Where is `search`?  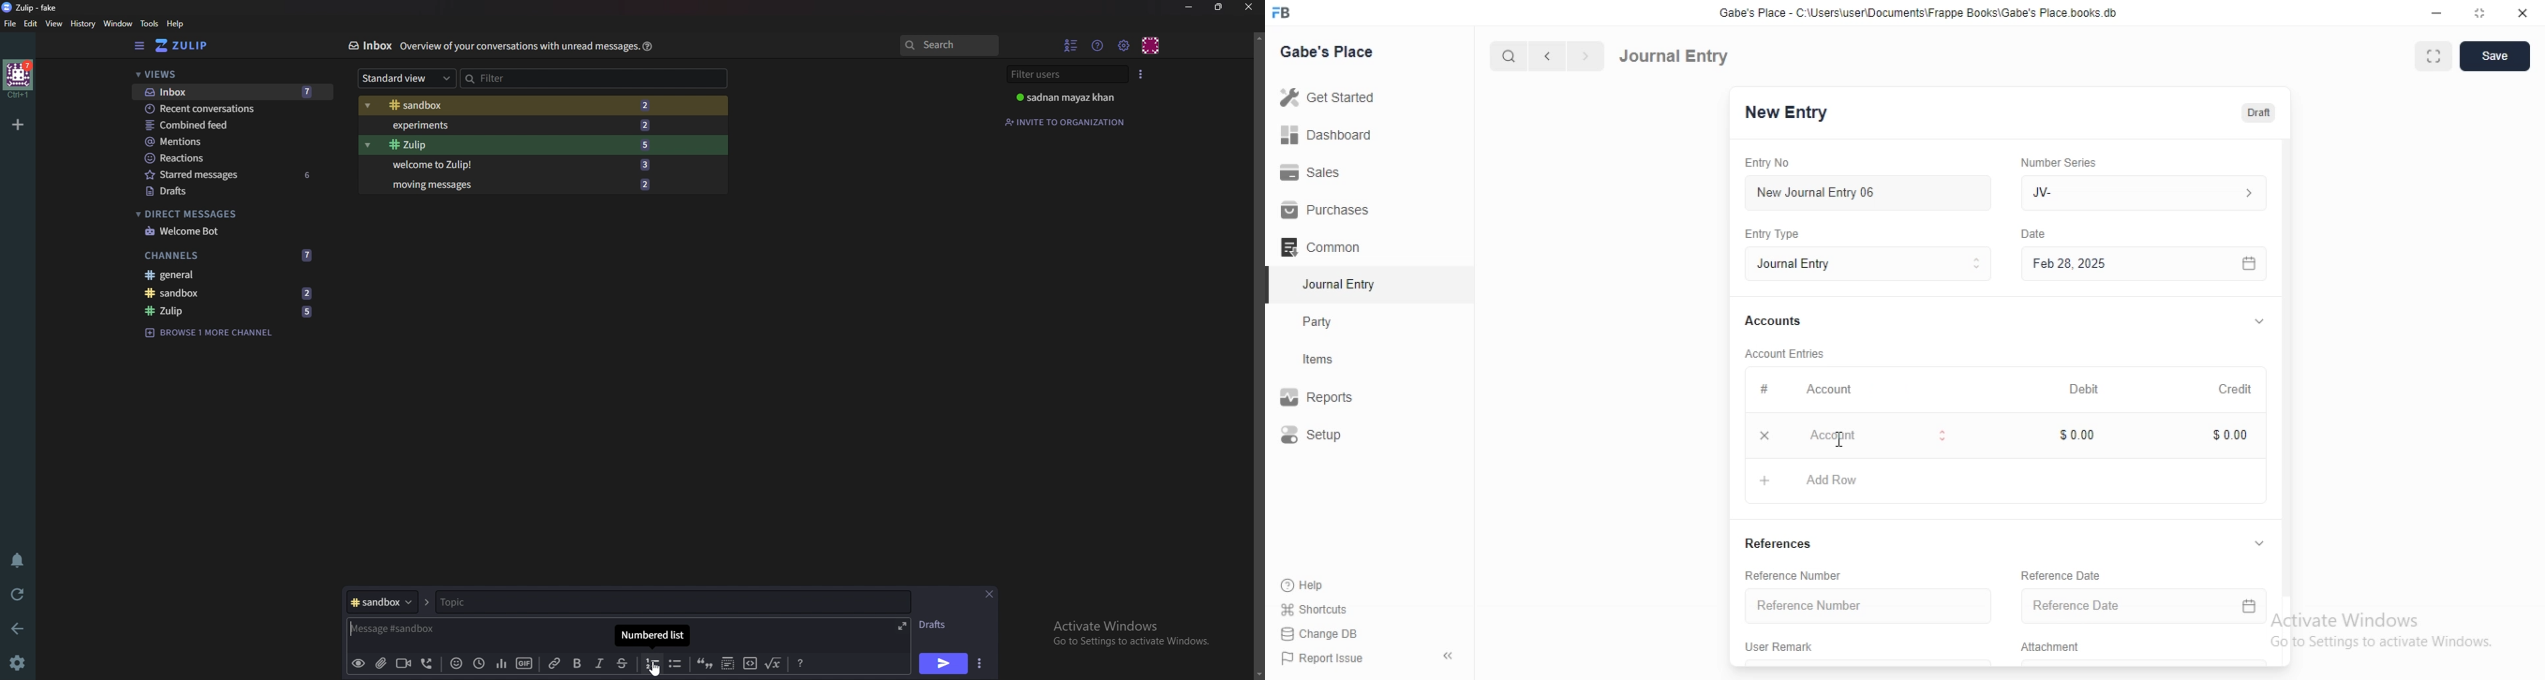
search is located at coordinates (949, 46).